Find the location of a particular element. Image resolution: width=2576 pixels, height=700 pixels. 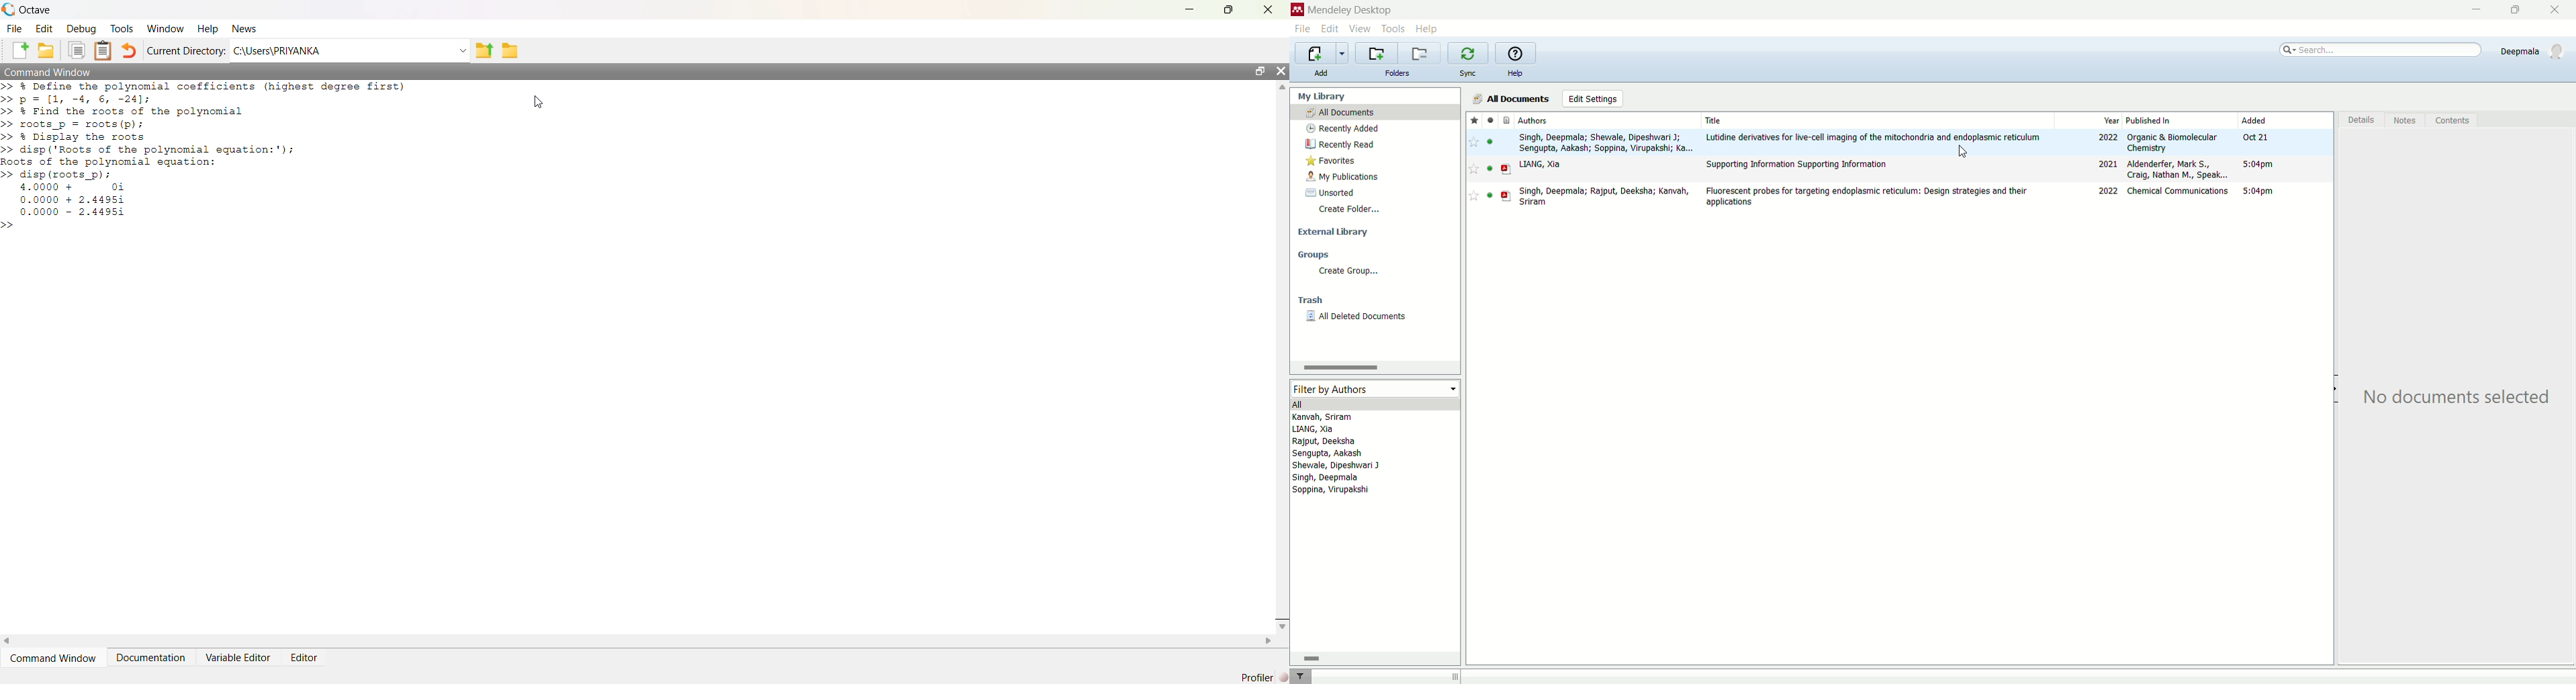

document type is located at coordinates (1508, 119).